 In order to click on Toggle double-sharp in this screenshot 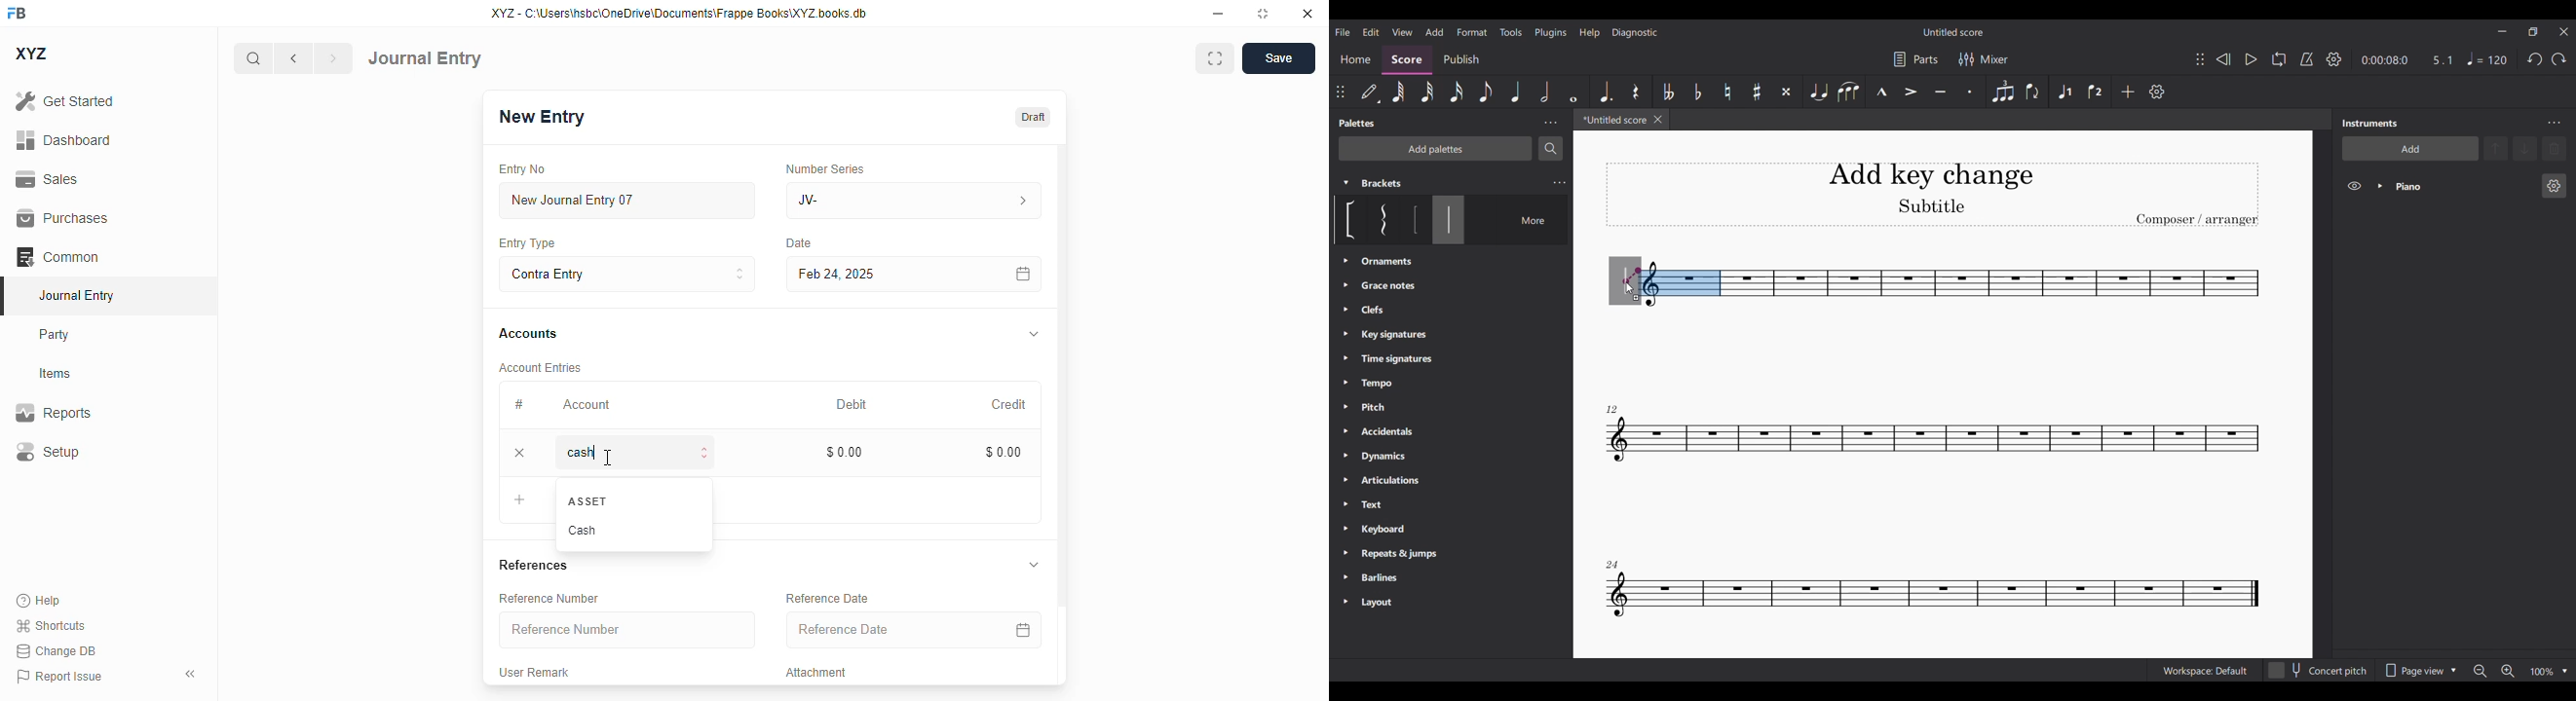, I will do `click(1786, 92)`.